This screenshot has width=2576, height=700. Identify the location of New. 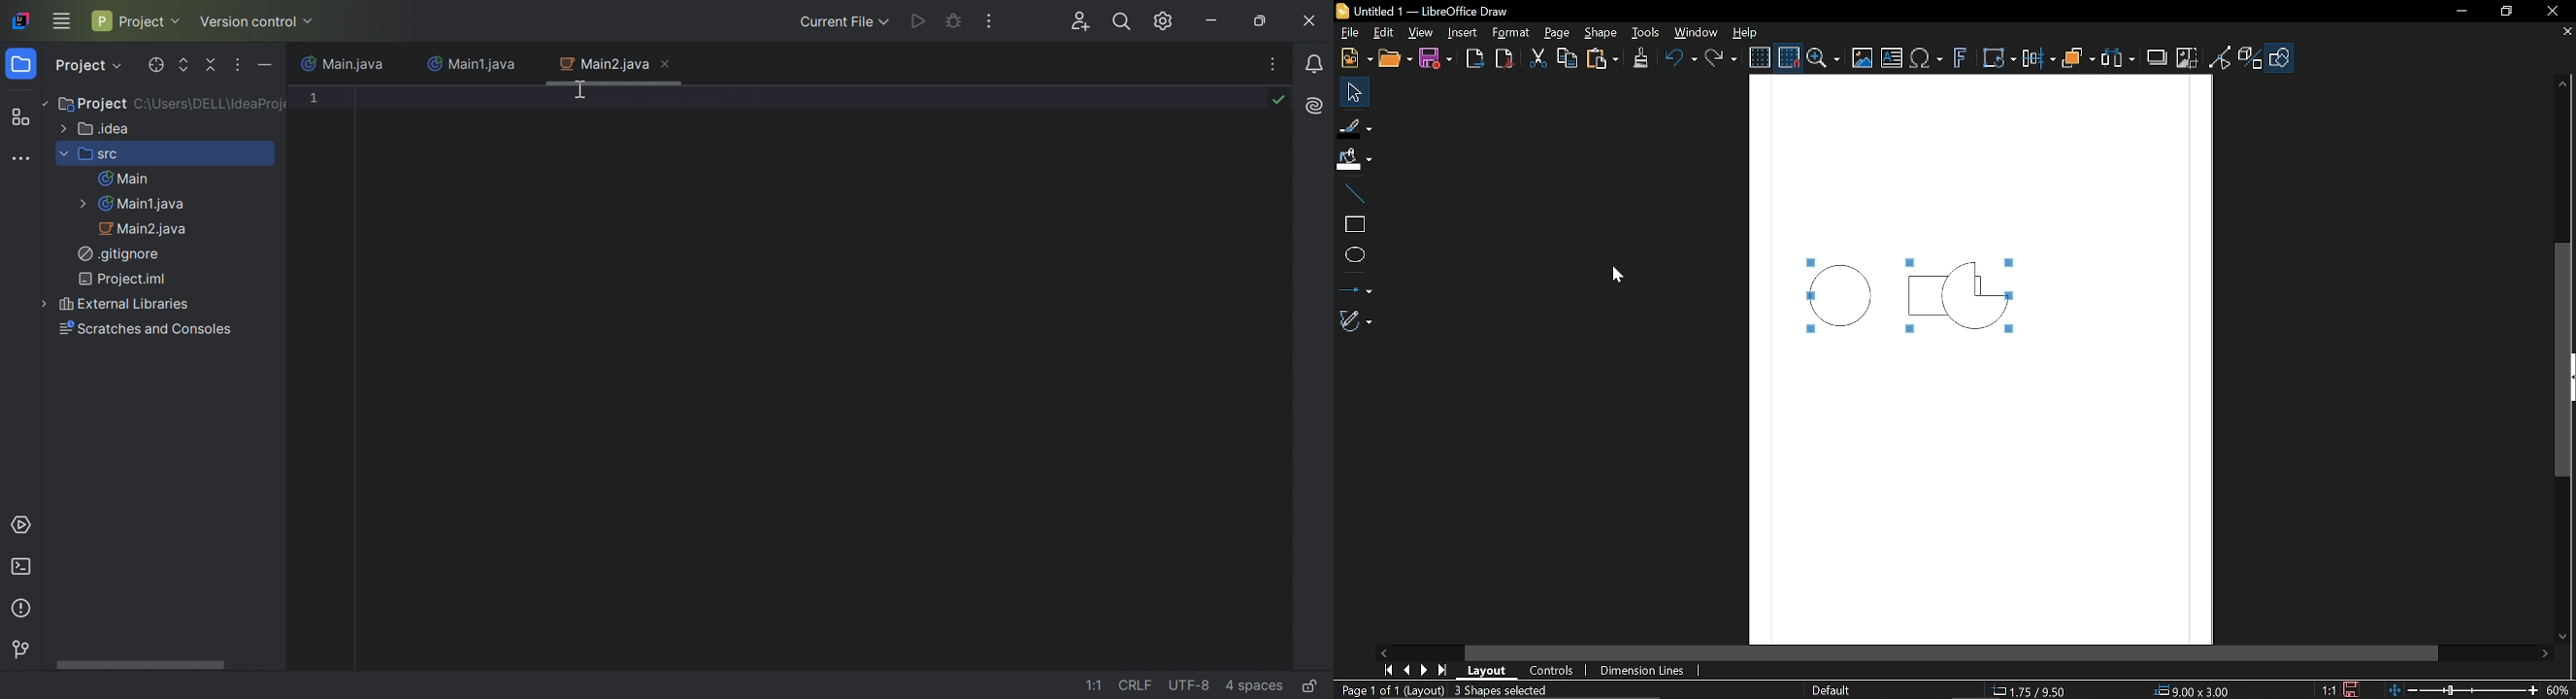
(1353, 58).